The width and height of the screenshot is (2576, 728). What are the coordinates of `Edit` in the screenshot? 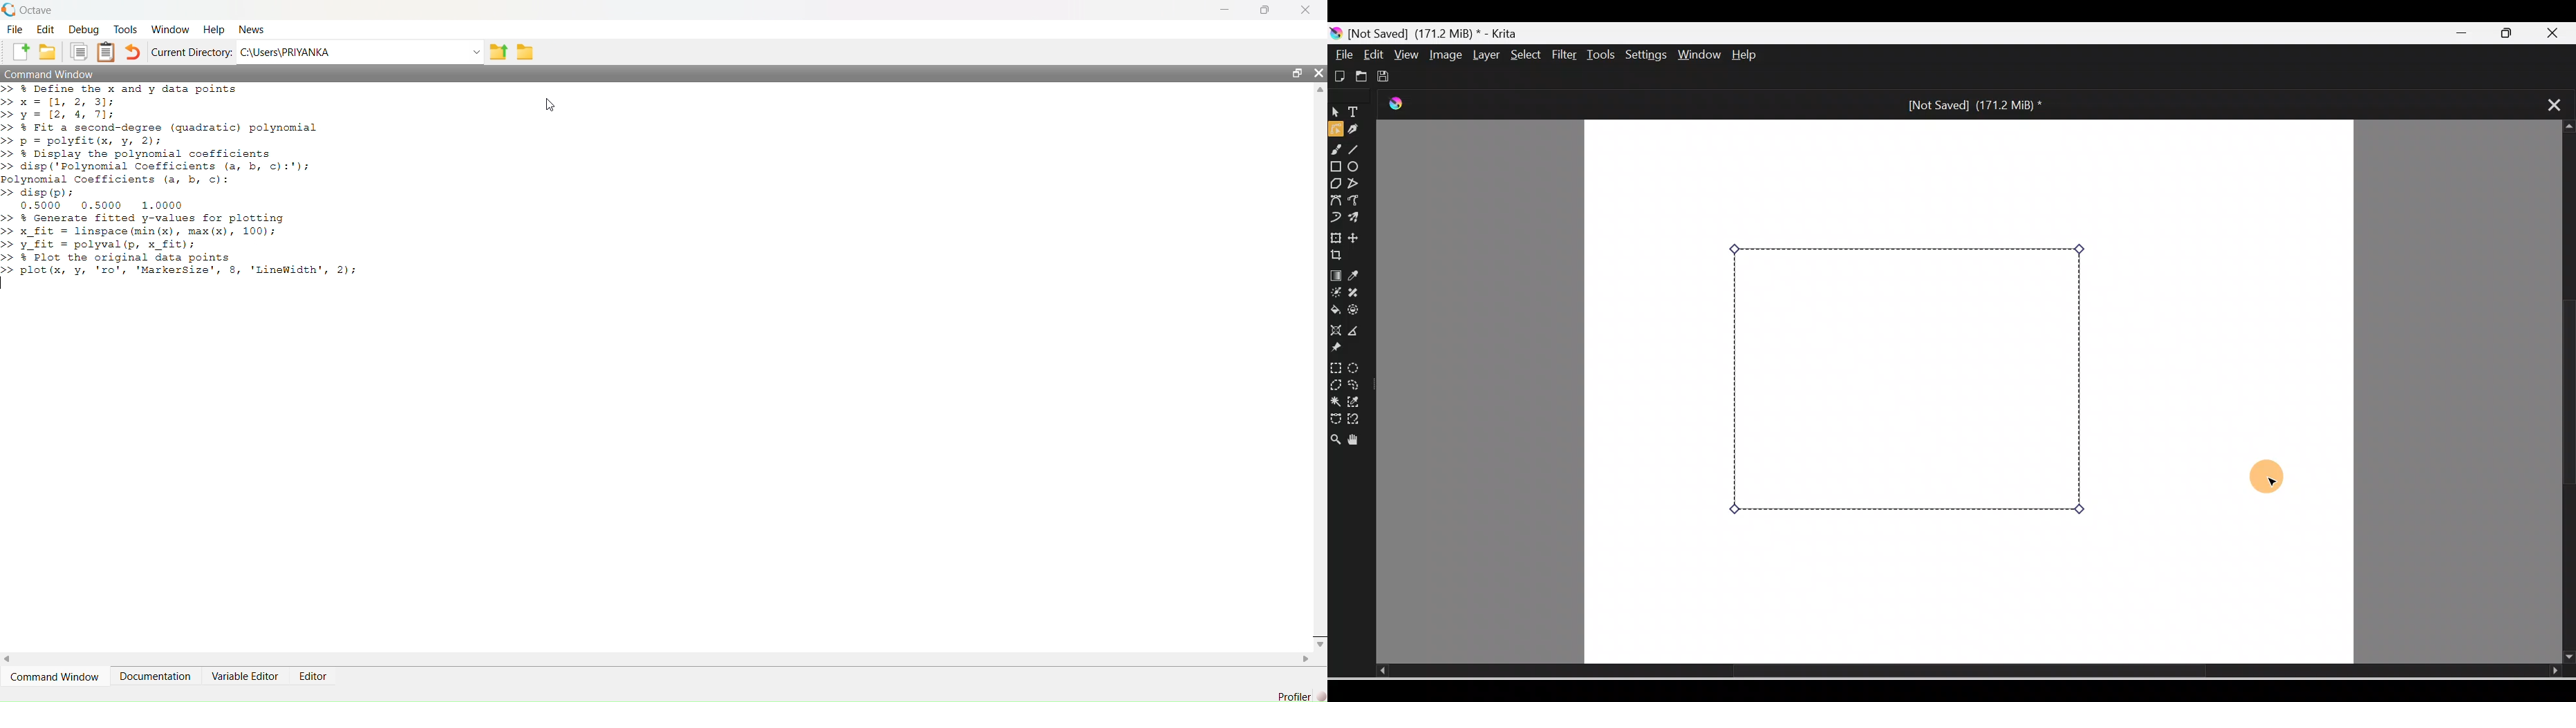 It's located at (46, 31).